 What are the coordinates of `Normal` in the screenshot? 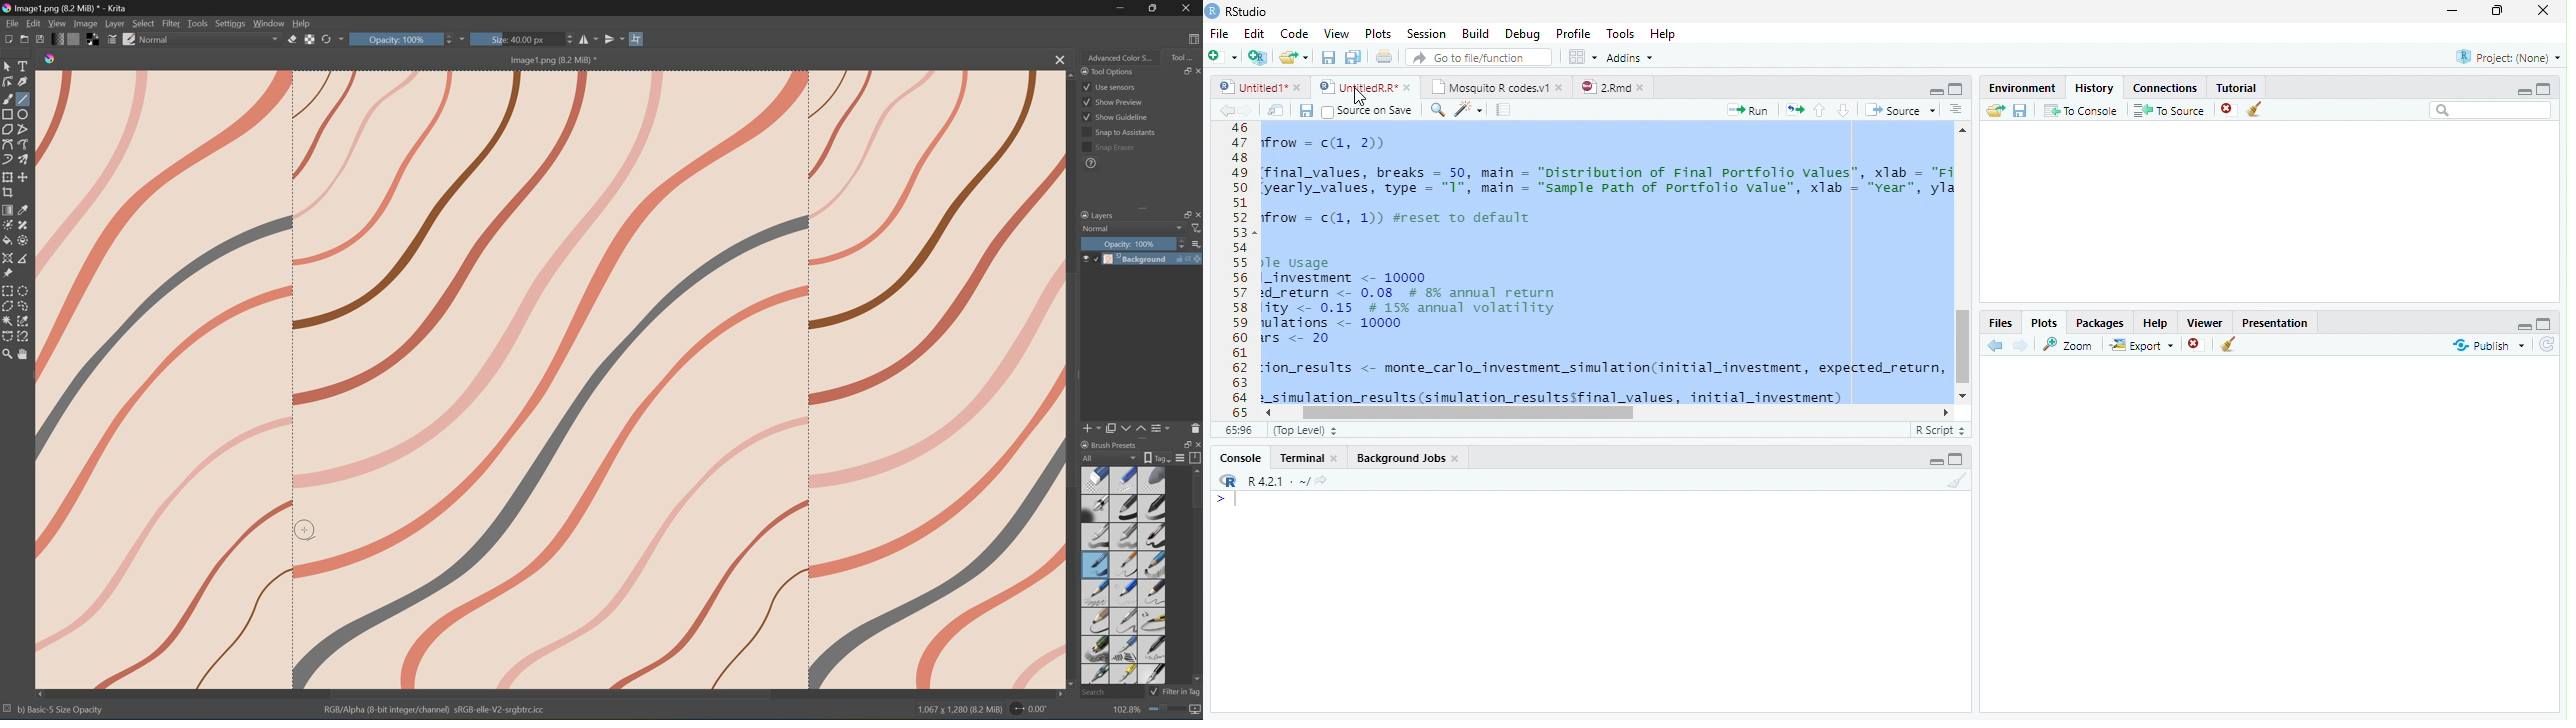 It's located at (1096, 228).